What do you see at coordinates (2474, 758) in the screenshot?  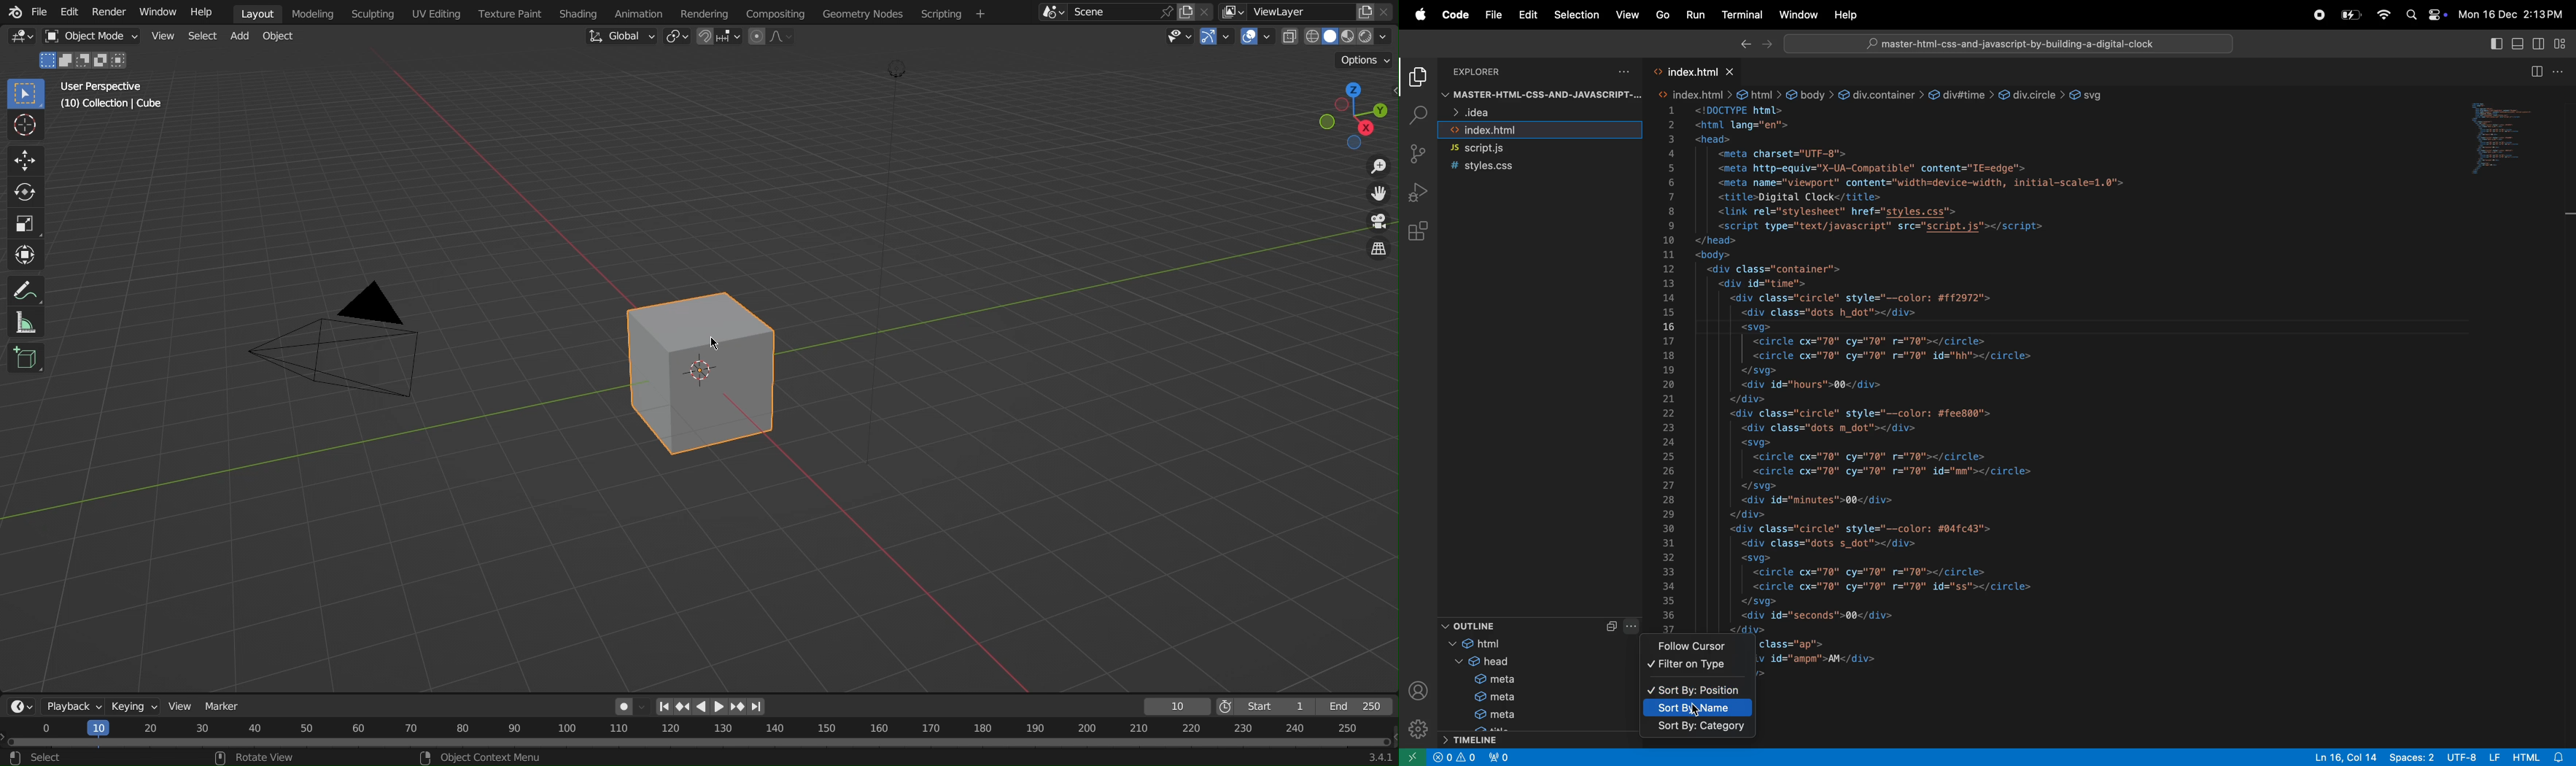 I see `utf 8` at bounding box center [2474, 758].